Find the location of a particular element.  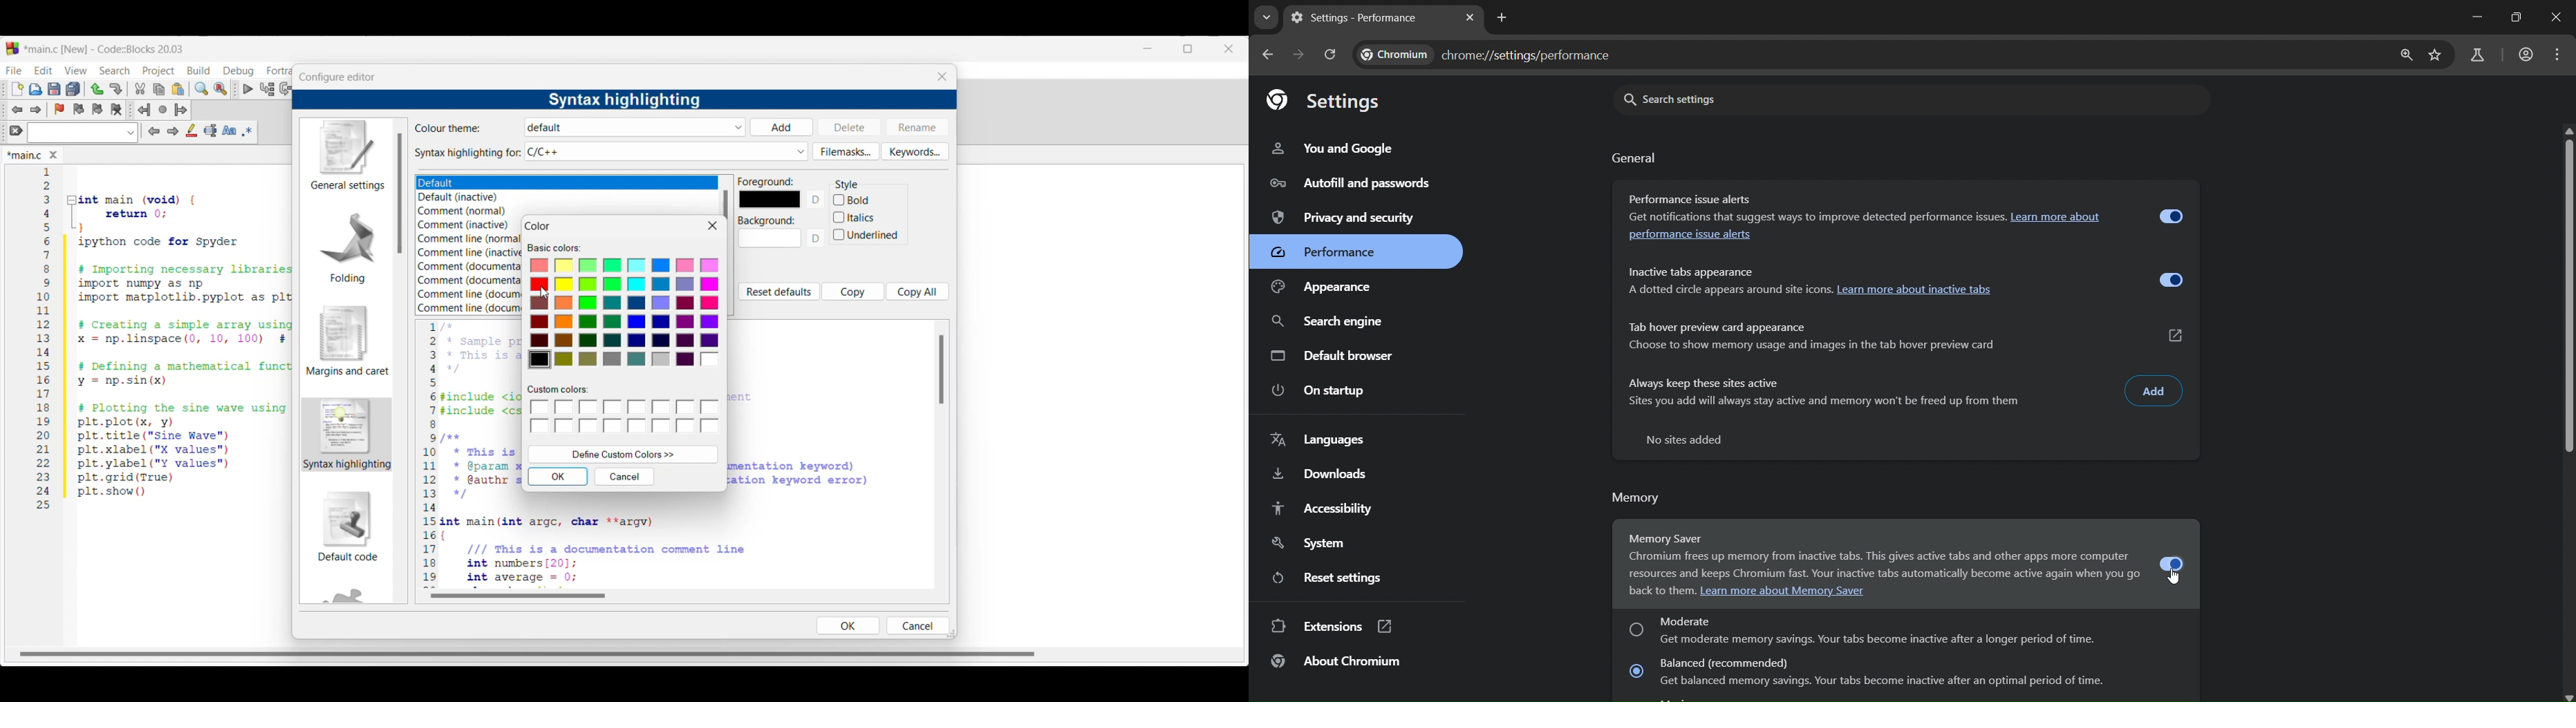

extensions is located at coordinates (1332, 627).